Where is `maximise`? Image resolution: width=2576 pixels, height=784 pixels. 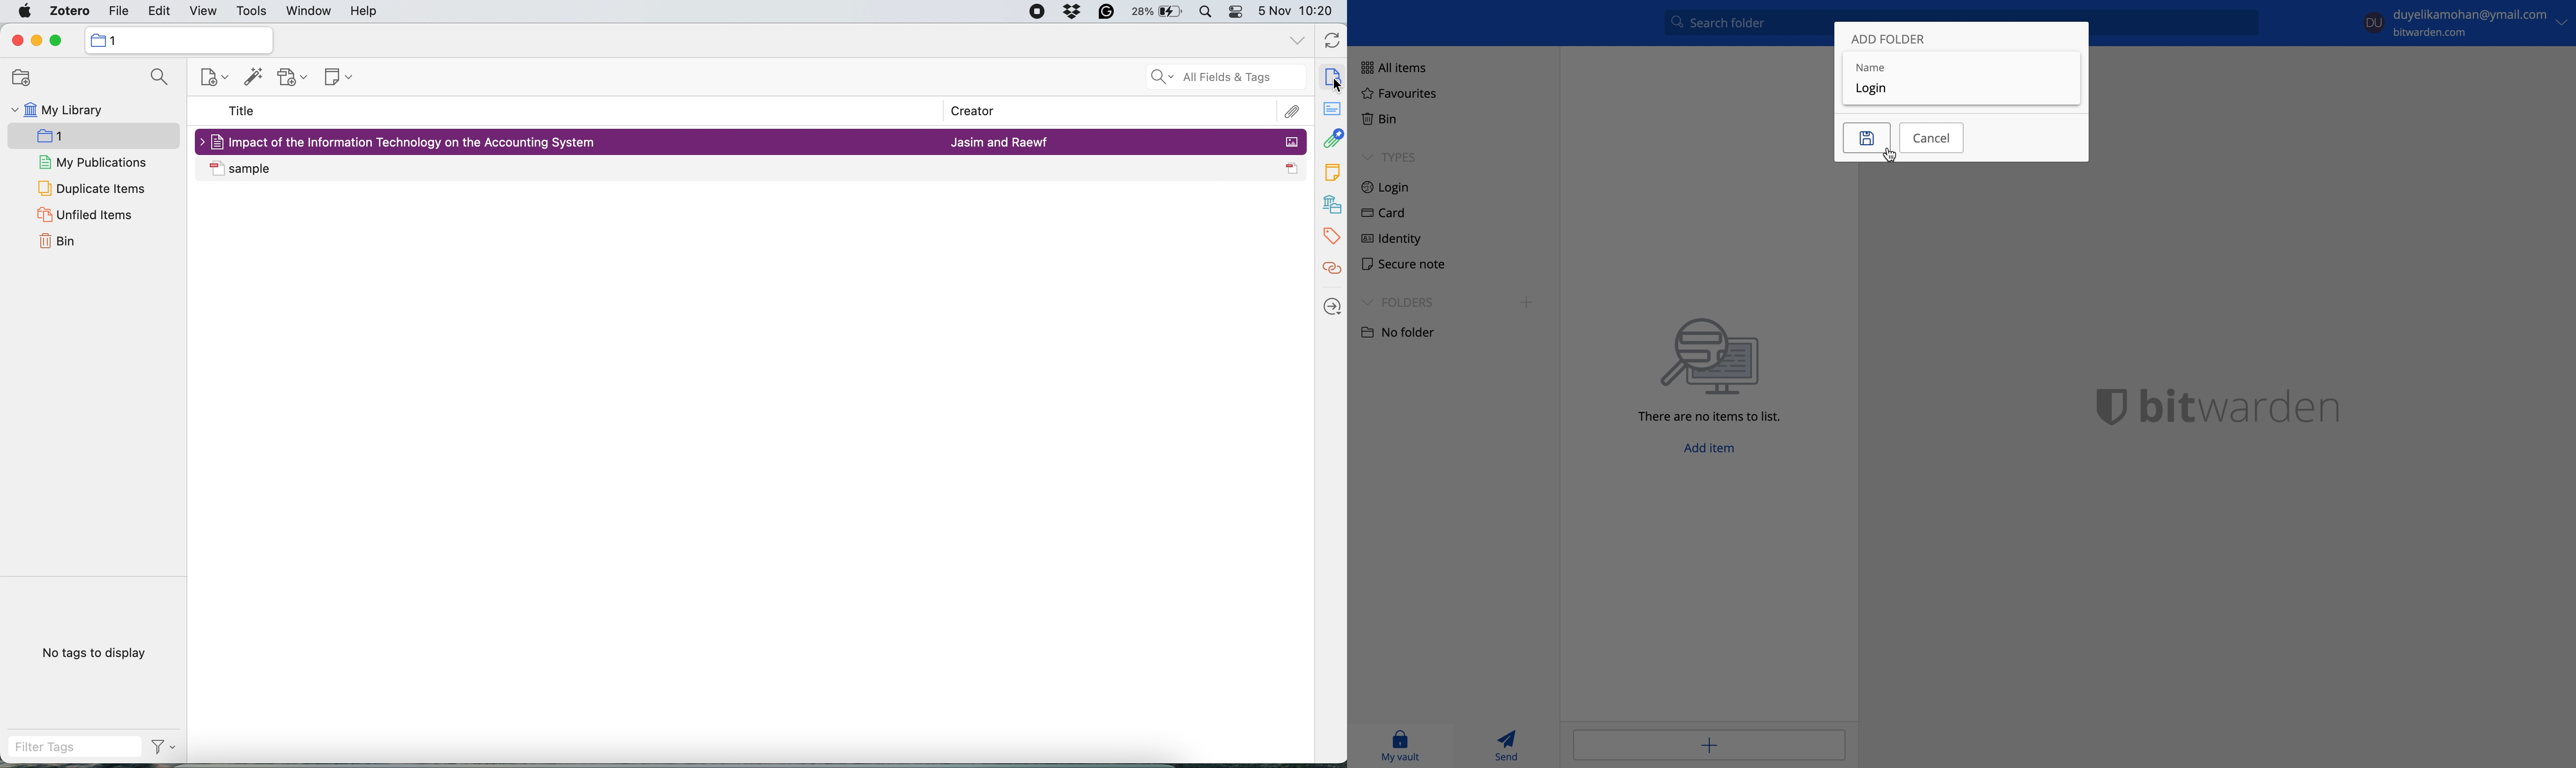
maximise is located at coordinates (57, 41).